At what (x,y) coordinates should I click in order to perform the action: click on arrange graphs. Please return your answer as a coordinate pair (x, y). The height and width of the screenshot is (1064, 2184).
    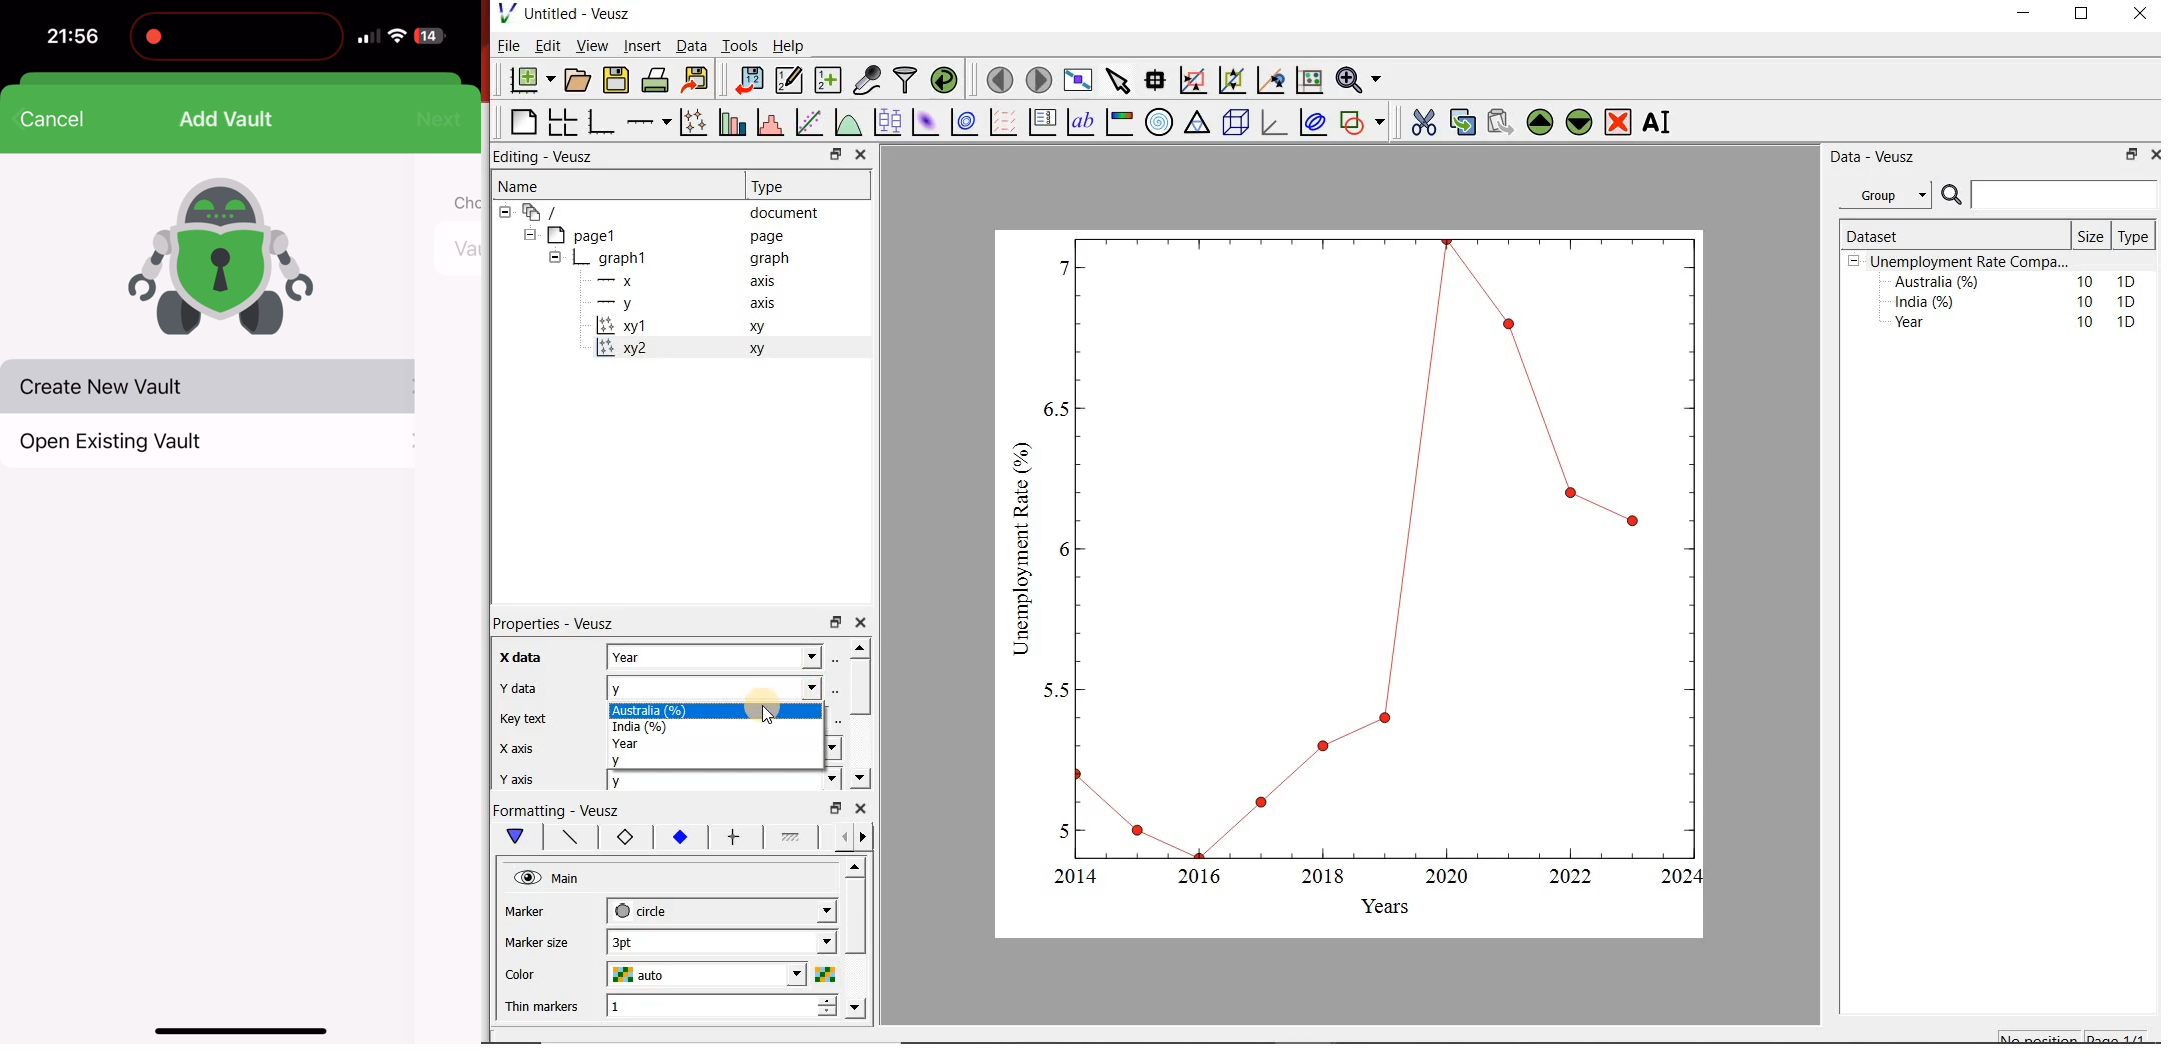
    Looking at the image, I should click on (562, 121).